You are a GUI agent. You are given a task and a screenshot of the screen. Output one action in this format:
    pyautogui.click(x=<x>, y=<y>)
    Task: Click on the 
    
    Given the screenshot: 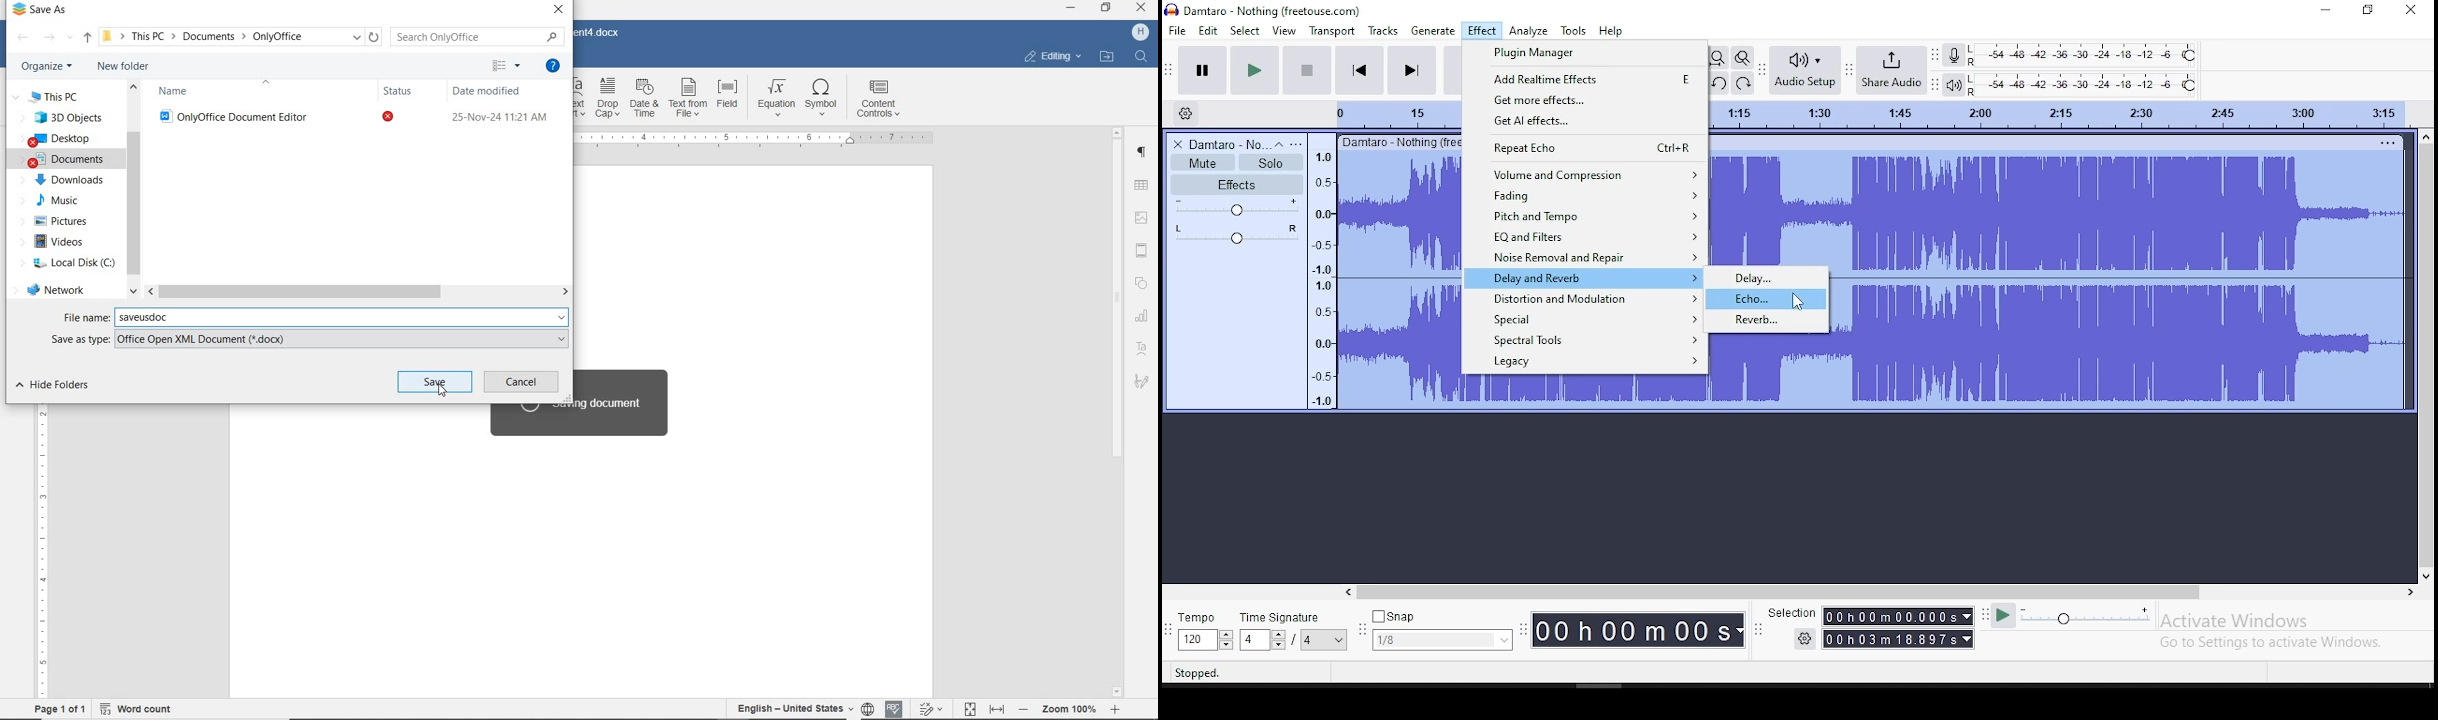 What is the action you would take?
    pyautogui.click(x=1398, y=141)
    